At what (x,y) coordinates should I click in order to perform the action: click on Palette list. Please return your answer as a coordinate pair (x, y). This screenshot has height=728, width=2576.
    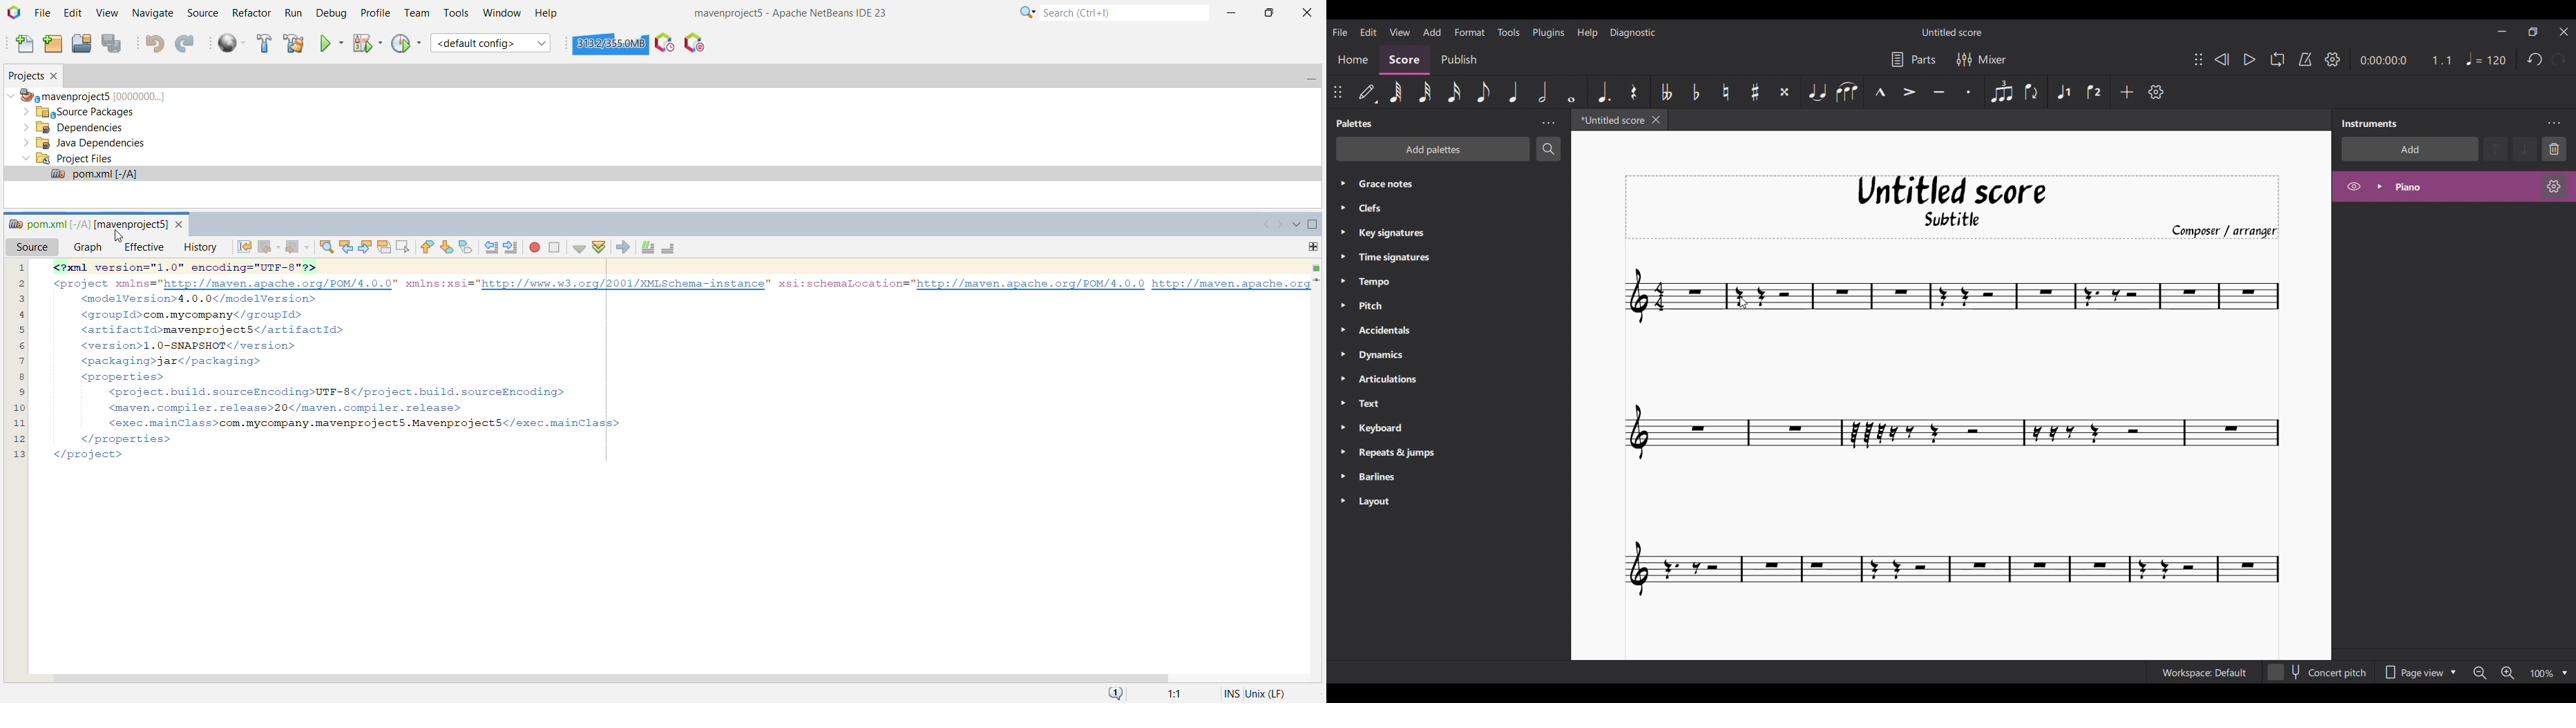
    Looking at the image, I should click on (1457, 343).